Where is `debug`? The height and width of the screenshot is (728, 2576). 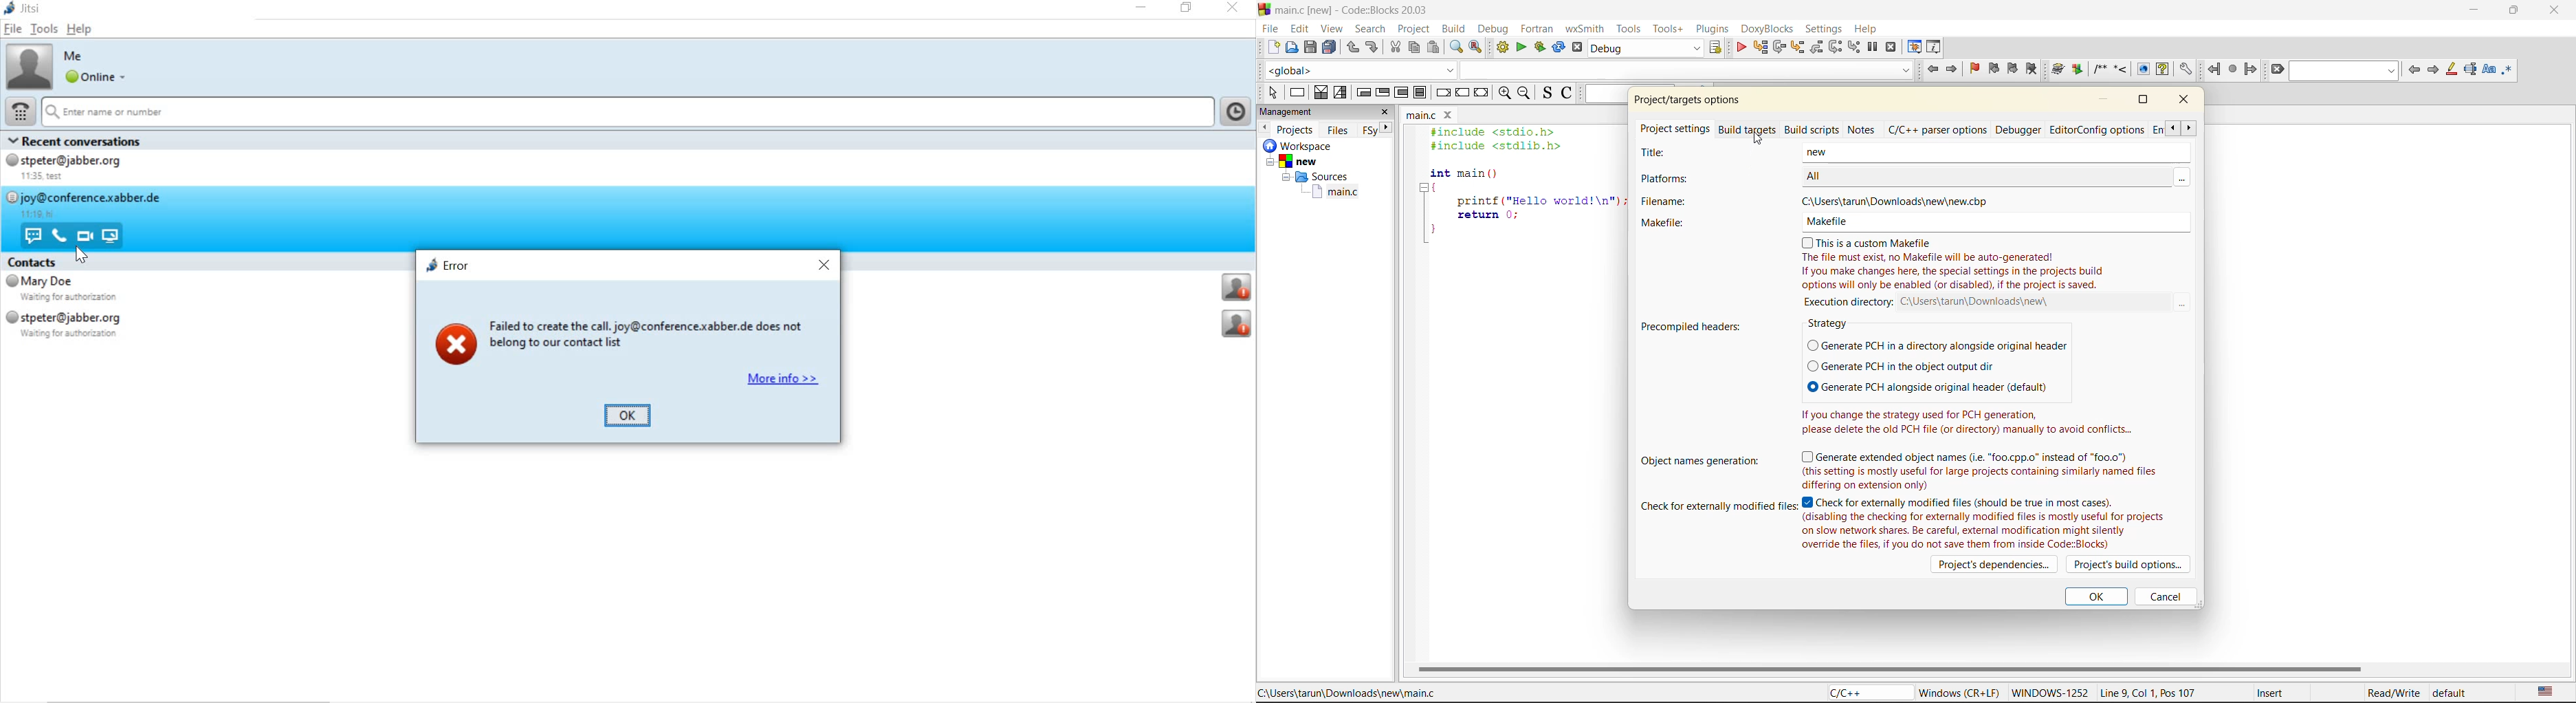 debug is located at coordinates (1497, 30).